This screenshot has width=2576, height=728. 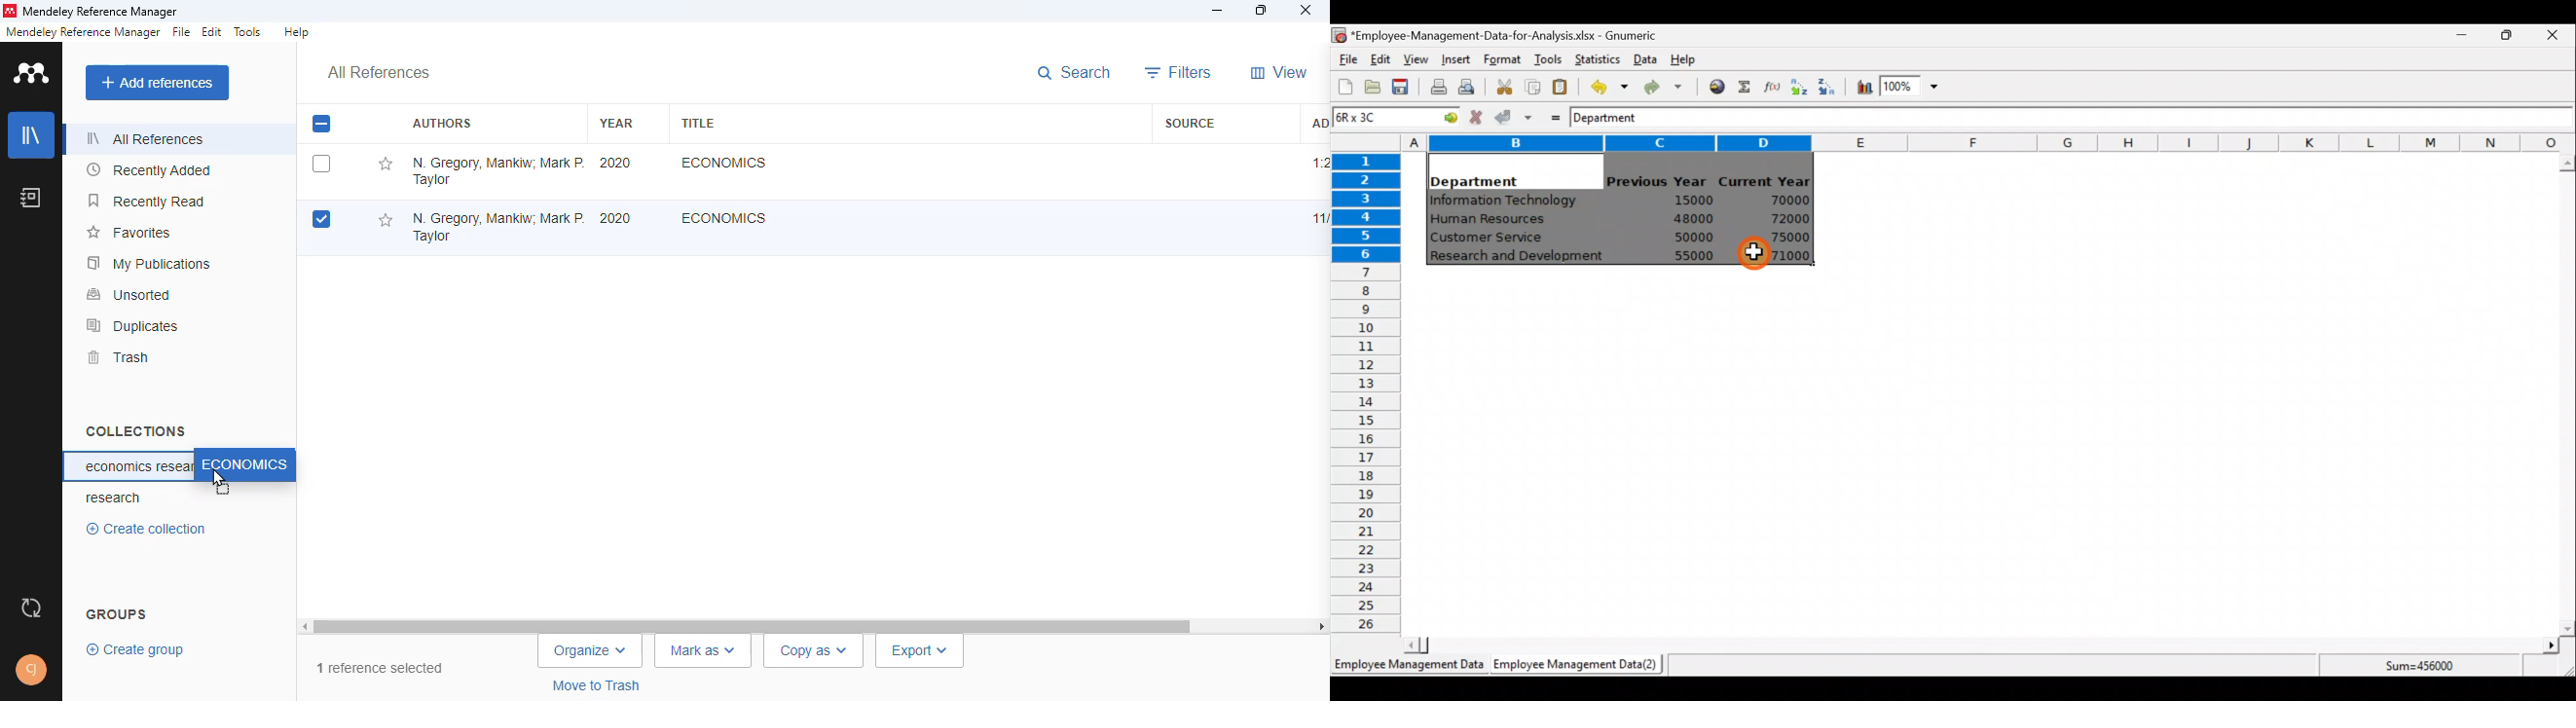 I want to click on Print preview, so click(x=1466, y=85).